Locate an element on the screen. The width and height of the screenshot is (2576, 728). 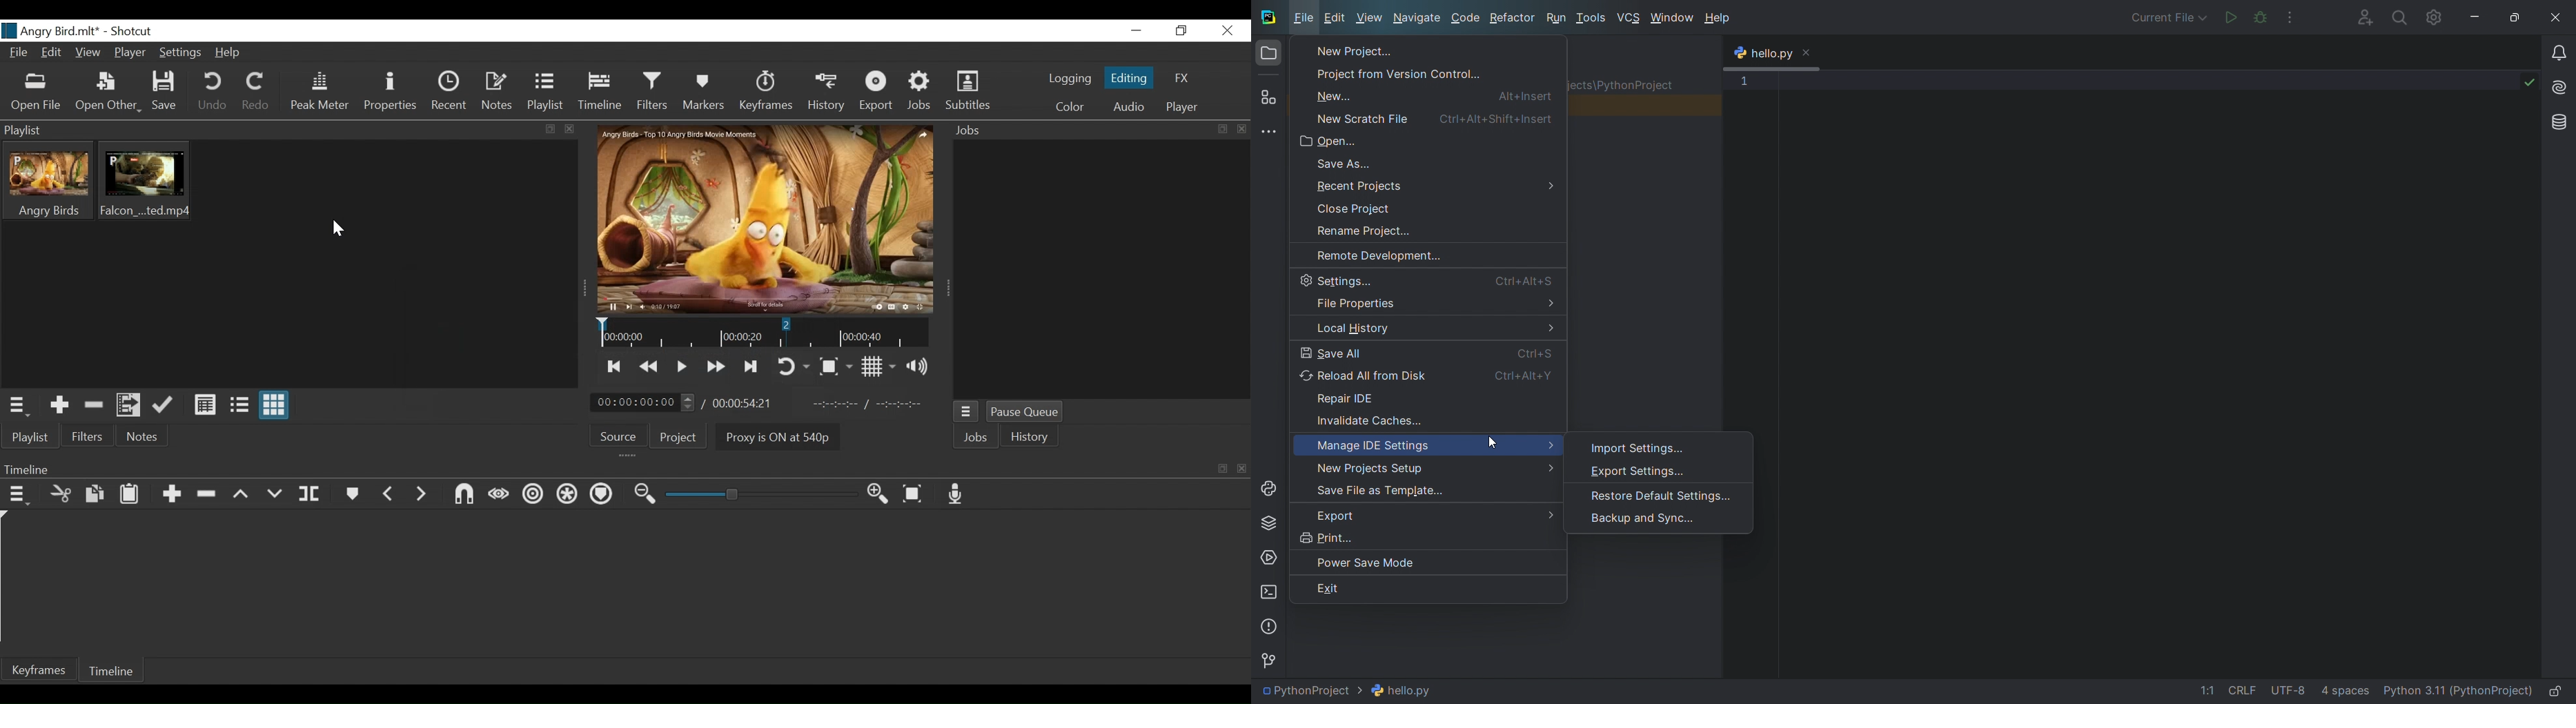
Markers is located at coordinates (705, 93).